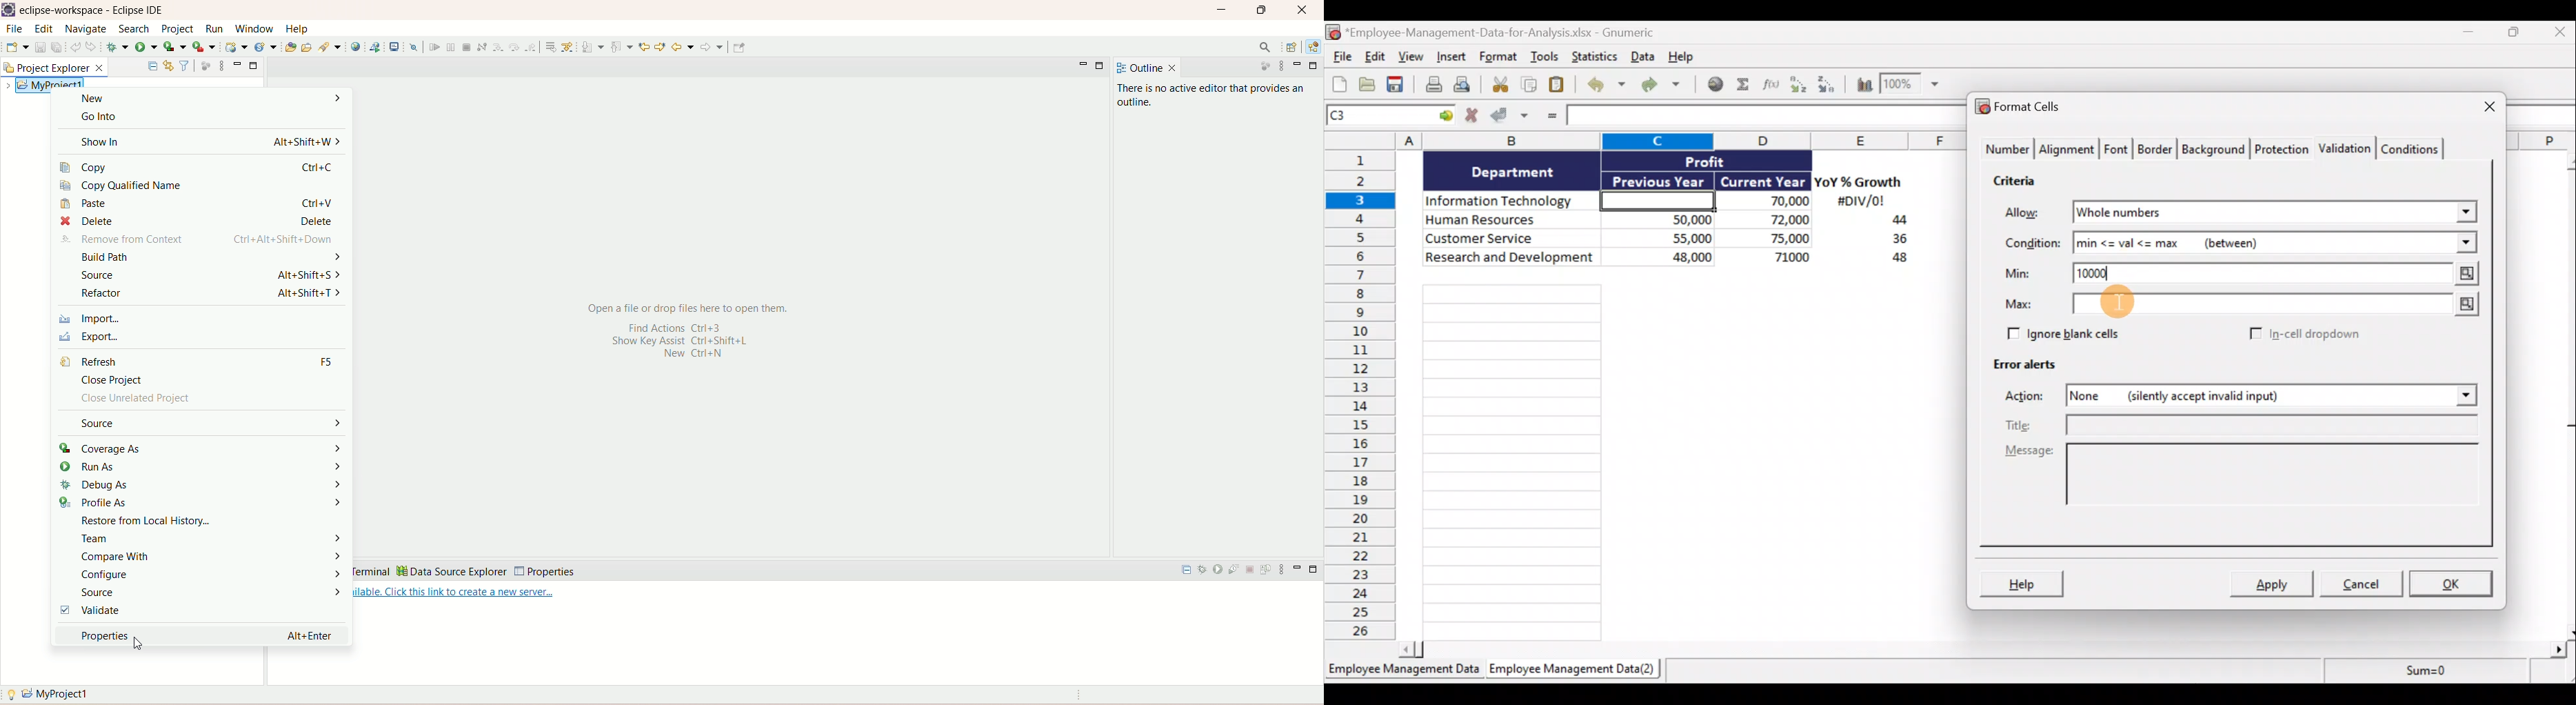 Image resolution: width=2576 pixels, height=728 pixels. Describe the element at coordinates (1236, 572) in the screenshot. I see `start the server in profiling mode` at that location.